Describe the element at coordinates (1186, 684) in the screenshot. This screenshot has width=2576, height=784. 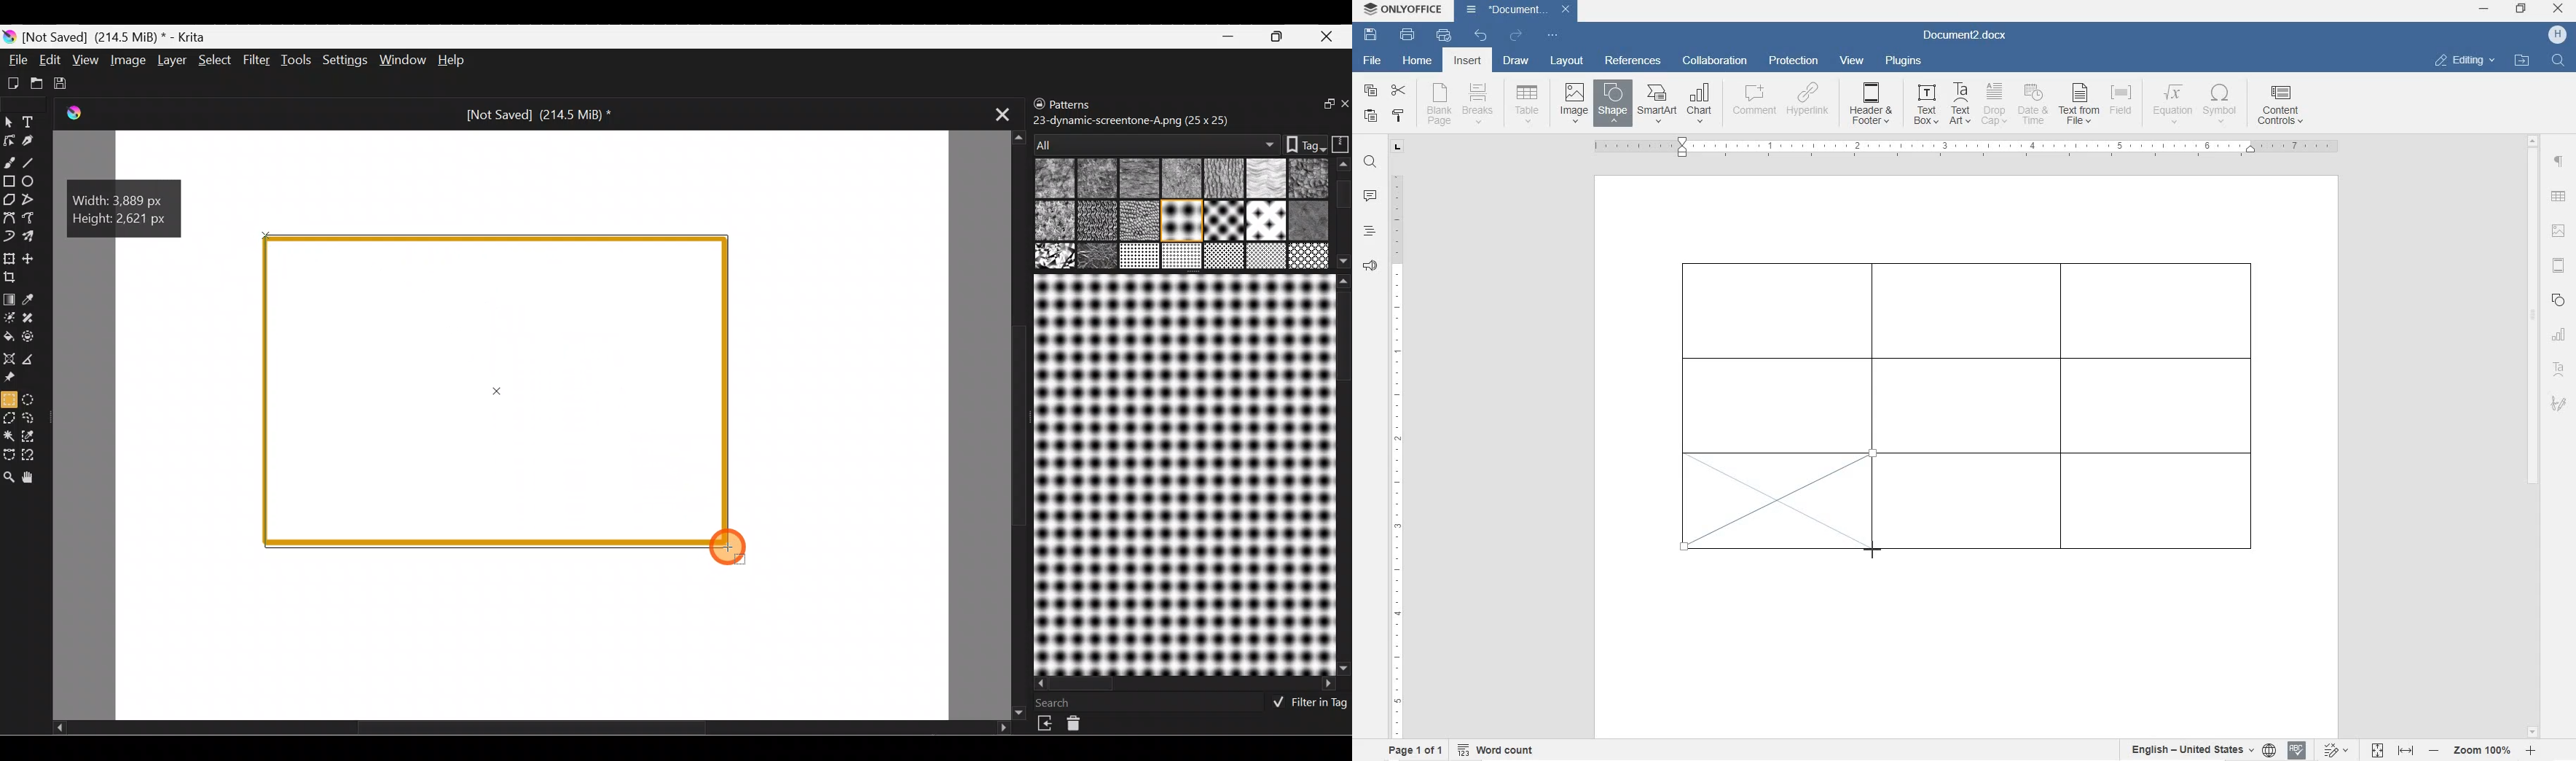
I see `Scroll bar` at that location.